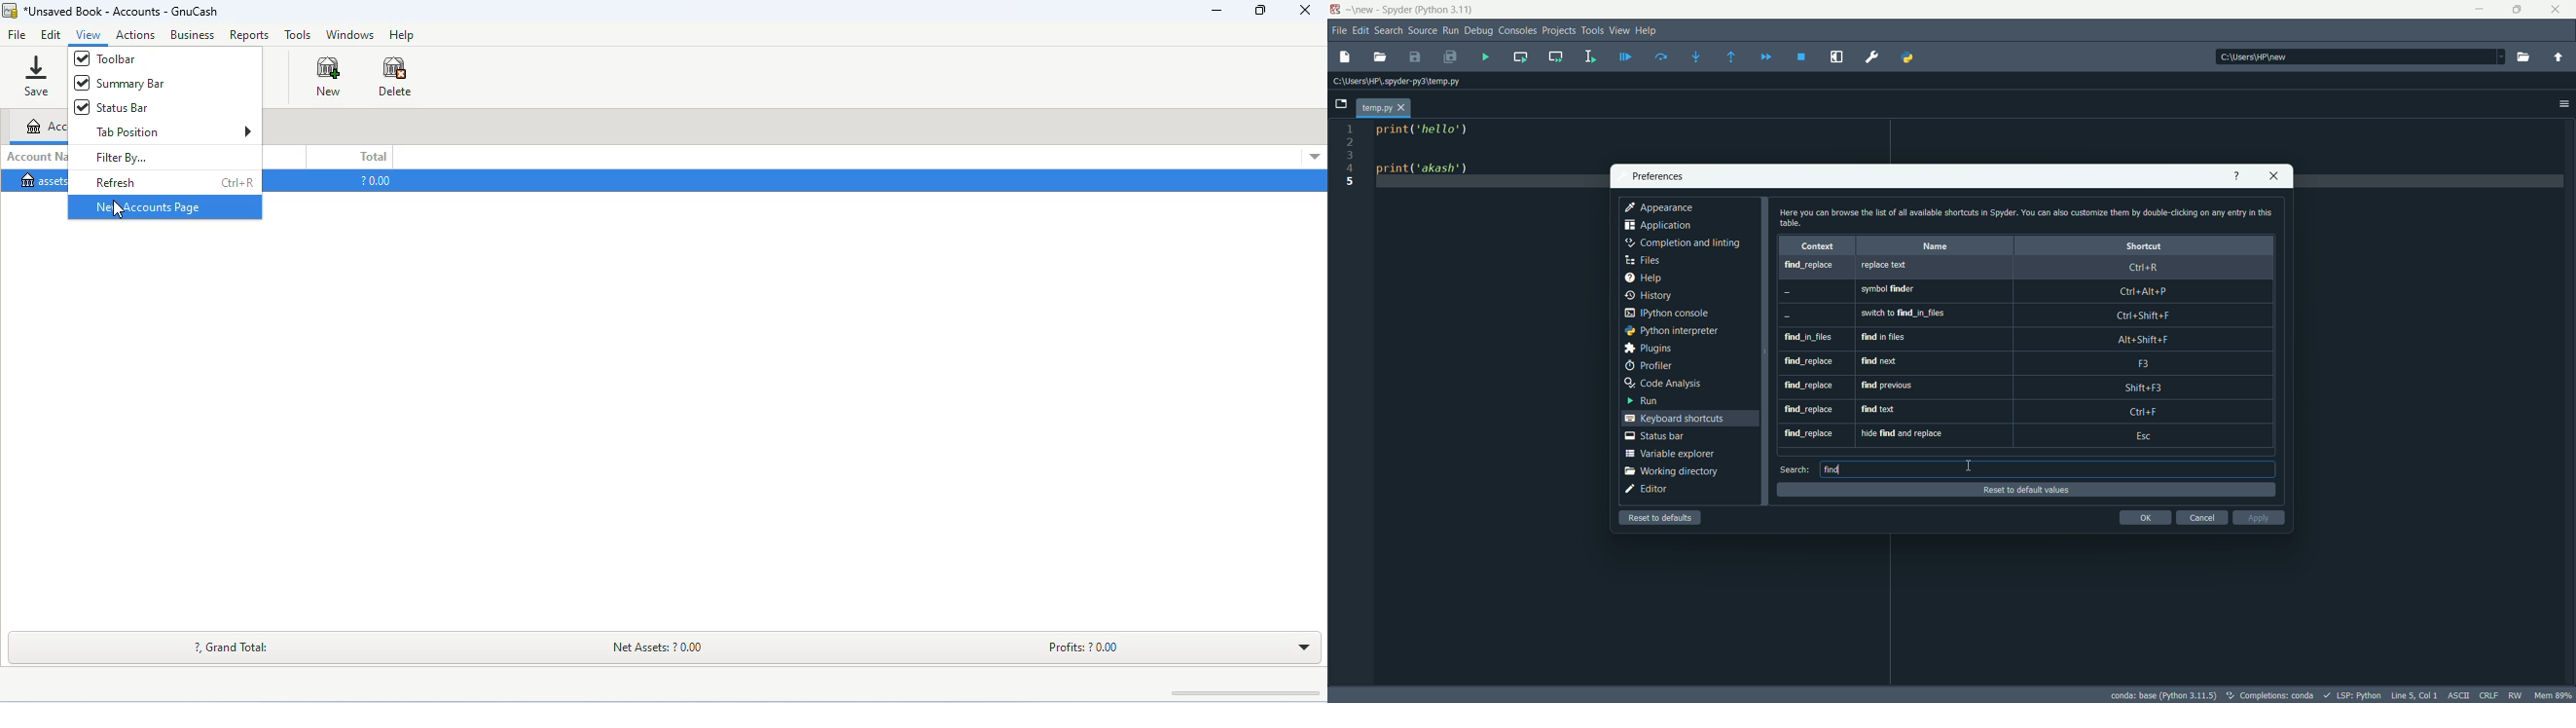 This screenshot has width=2576, height=728. I want to click on appearance, so click(1661, 207).